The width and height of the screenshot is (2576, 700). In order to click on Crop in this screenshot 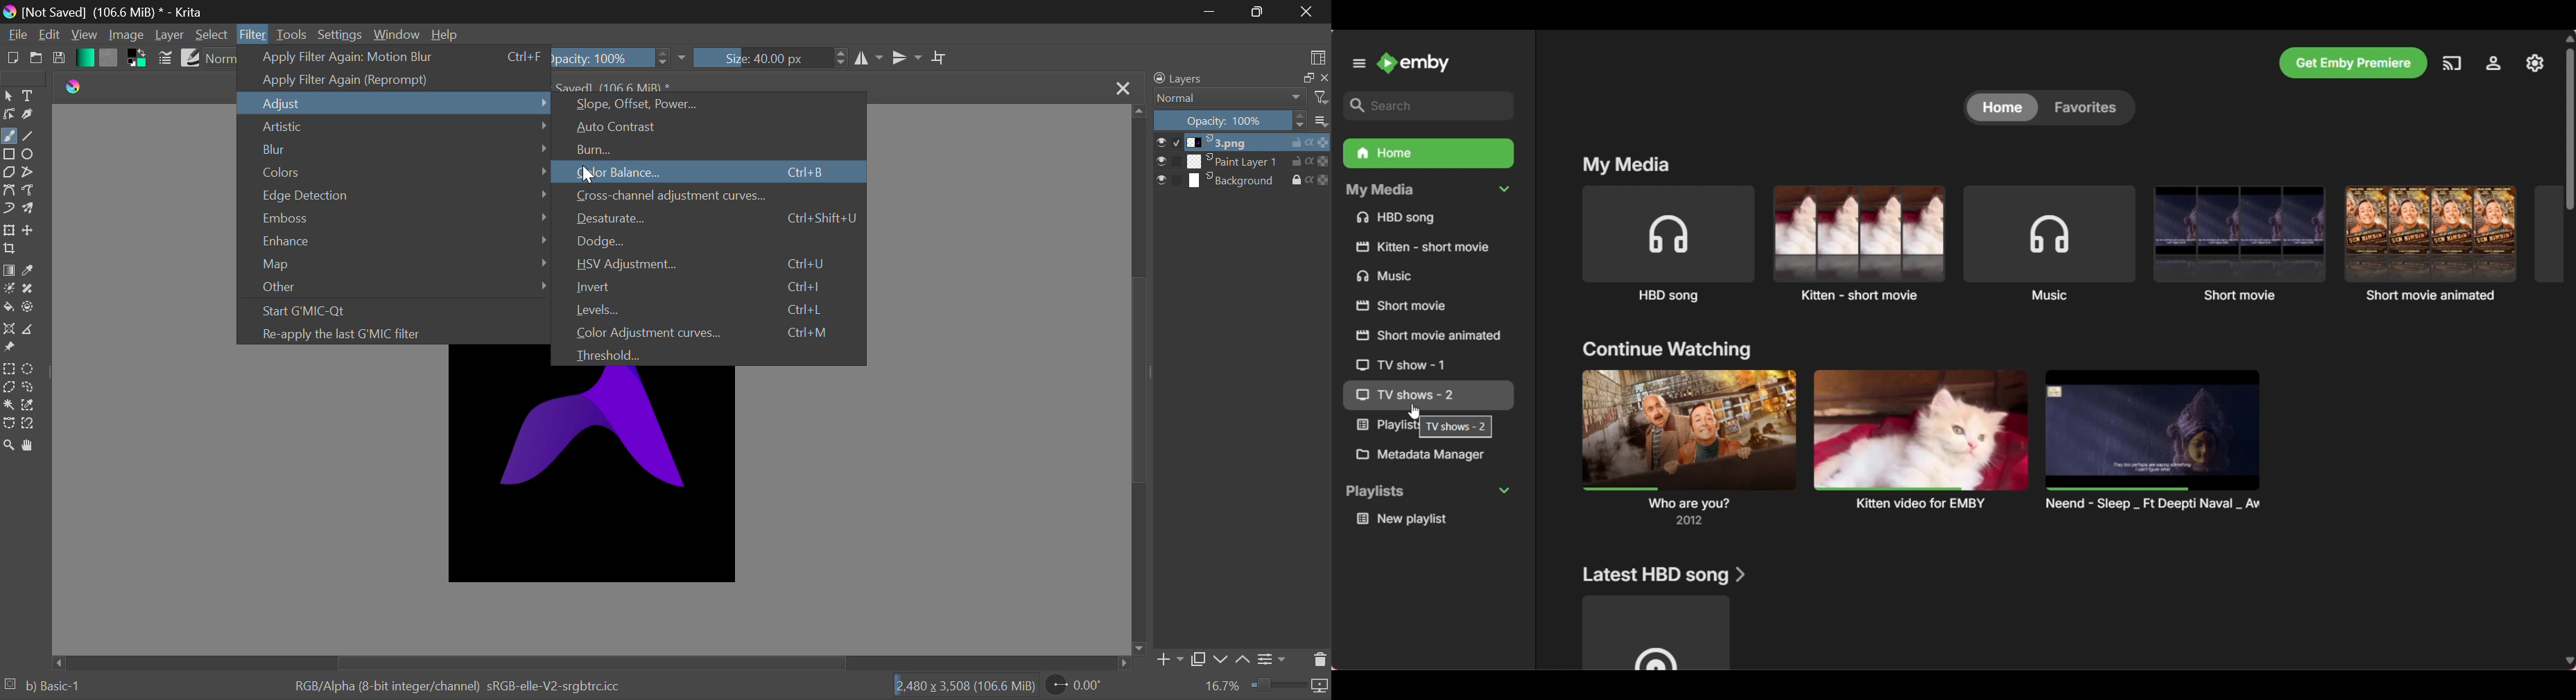, I will do `click(937, 57)`.